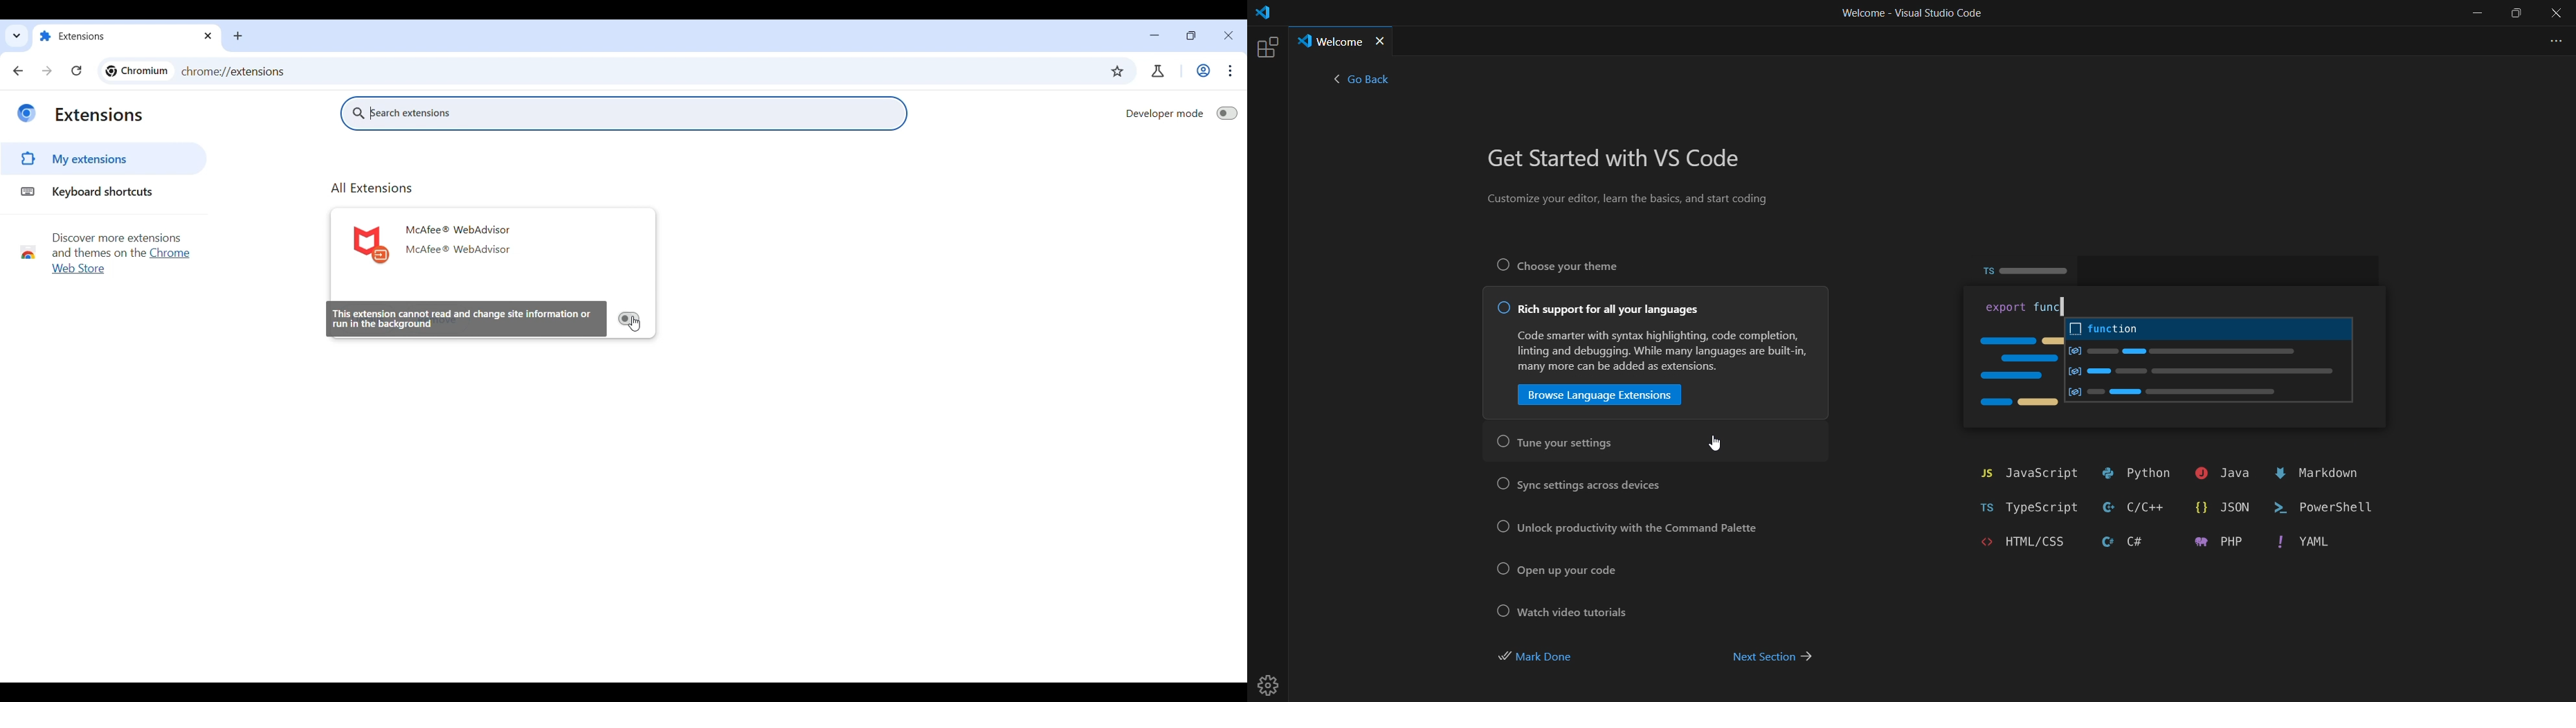 This screenshot has width=2576, height=728. What do you see at coordinates (467, 320) in the screenshot?
I see `This extension cannot read and change site information or run in the background` at bounding box center [467, 320].